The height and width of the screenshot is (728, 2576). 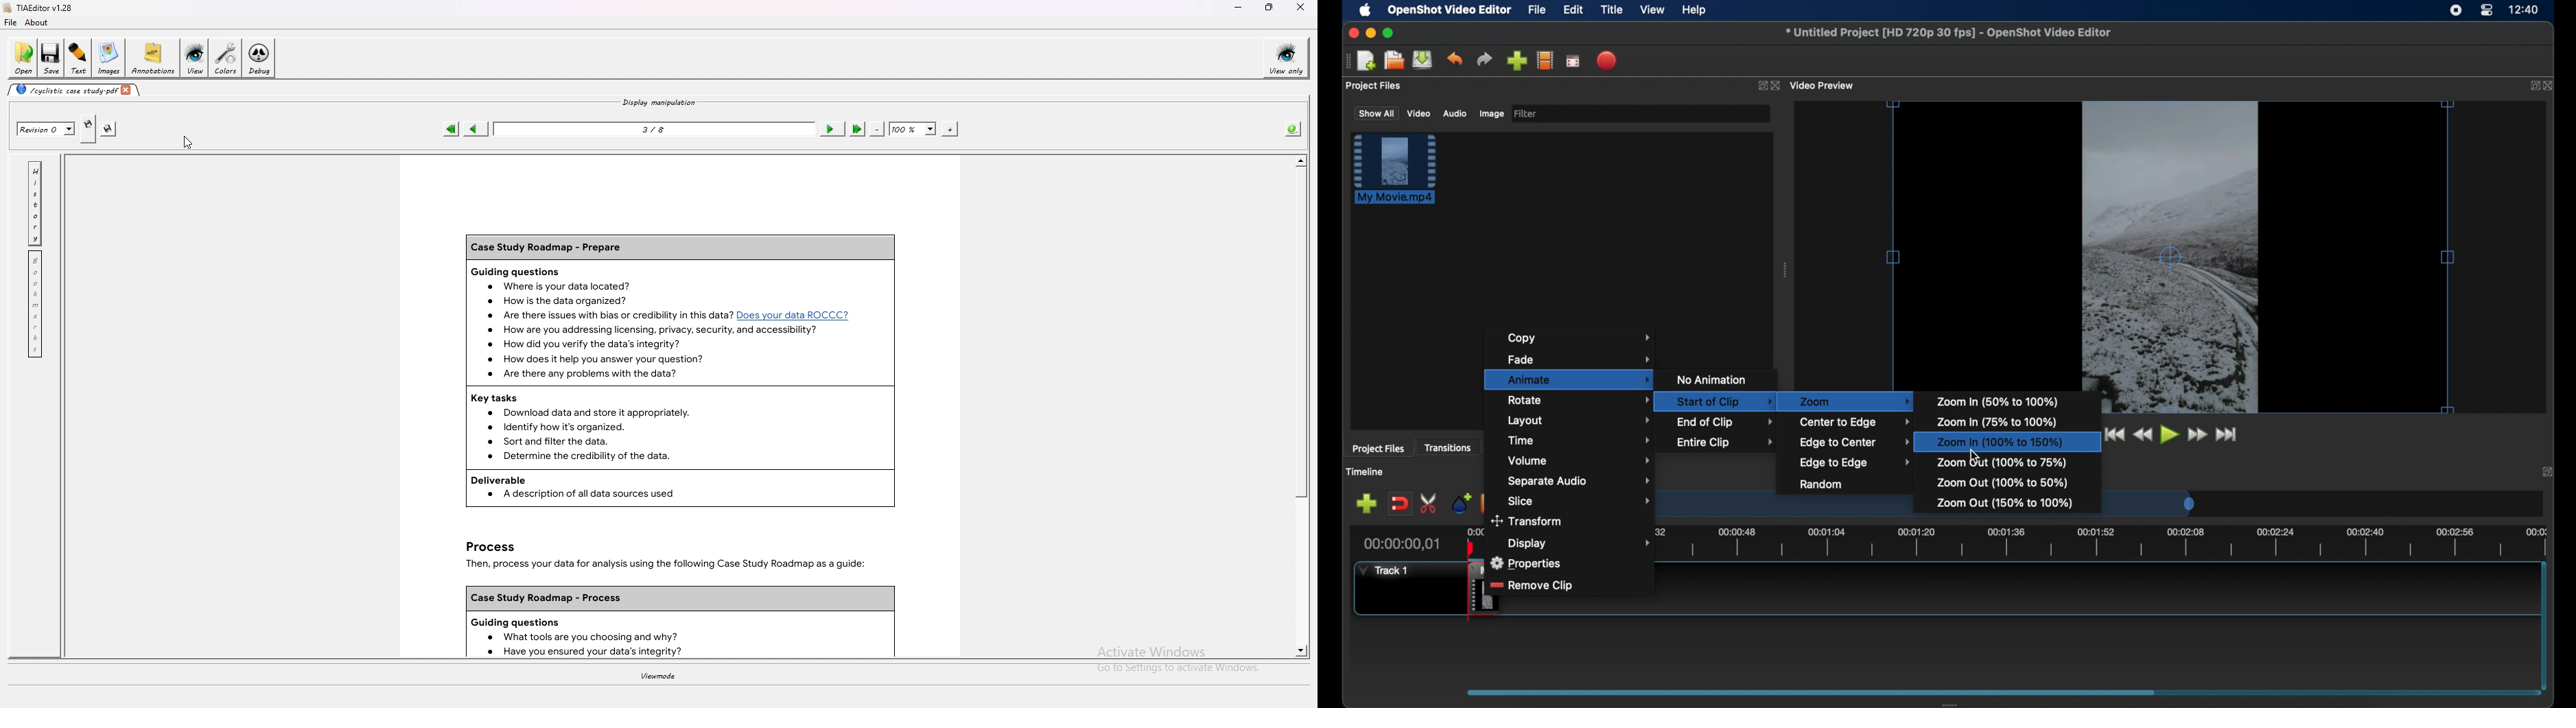 What do you see at coordinates (1579, 421) in the screenshot?
I see `layout menu` at bounding box center [1579, 421].